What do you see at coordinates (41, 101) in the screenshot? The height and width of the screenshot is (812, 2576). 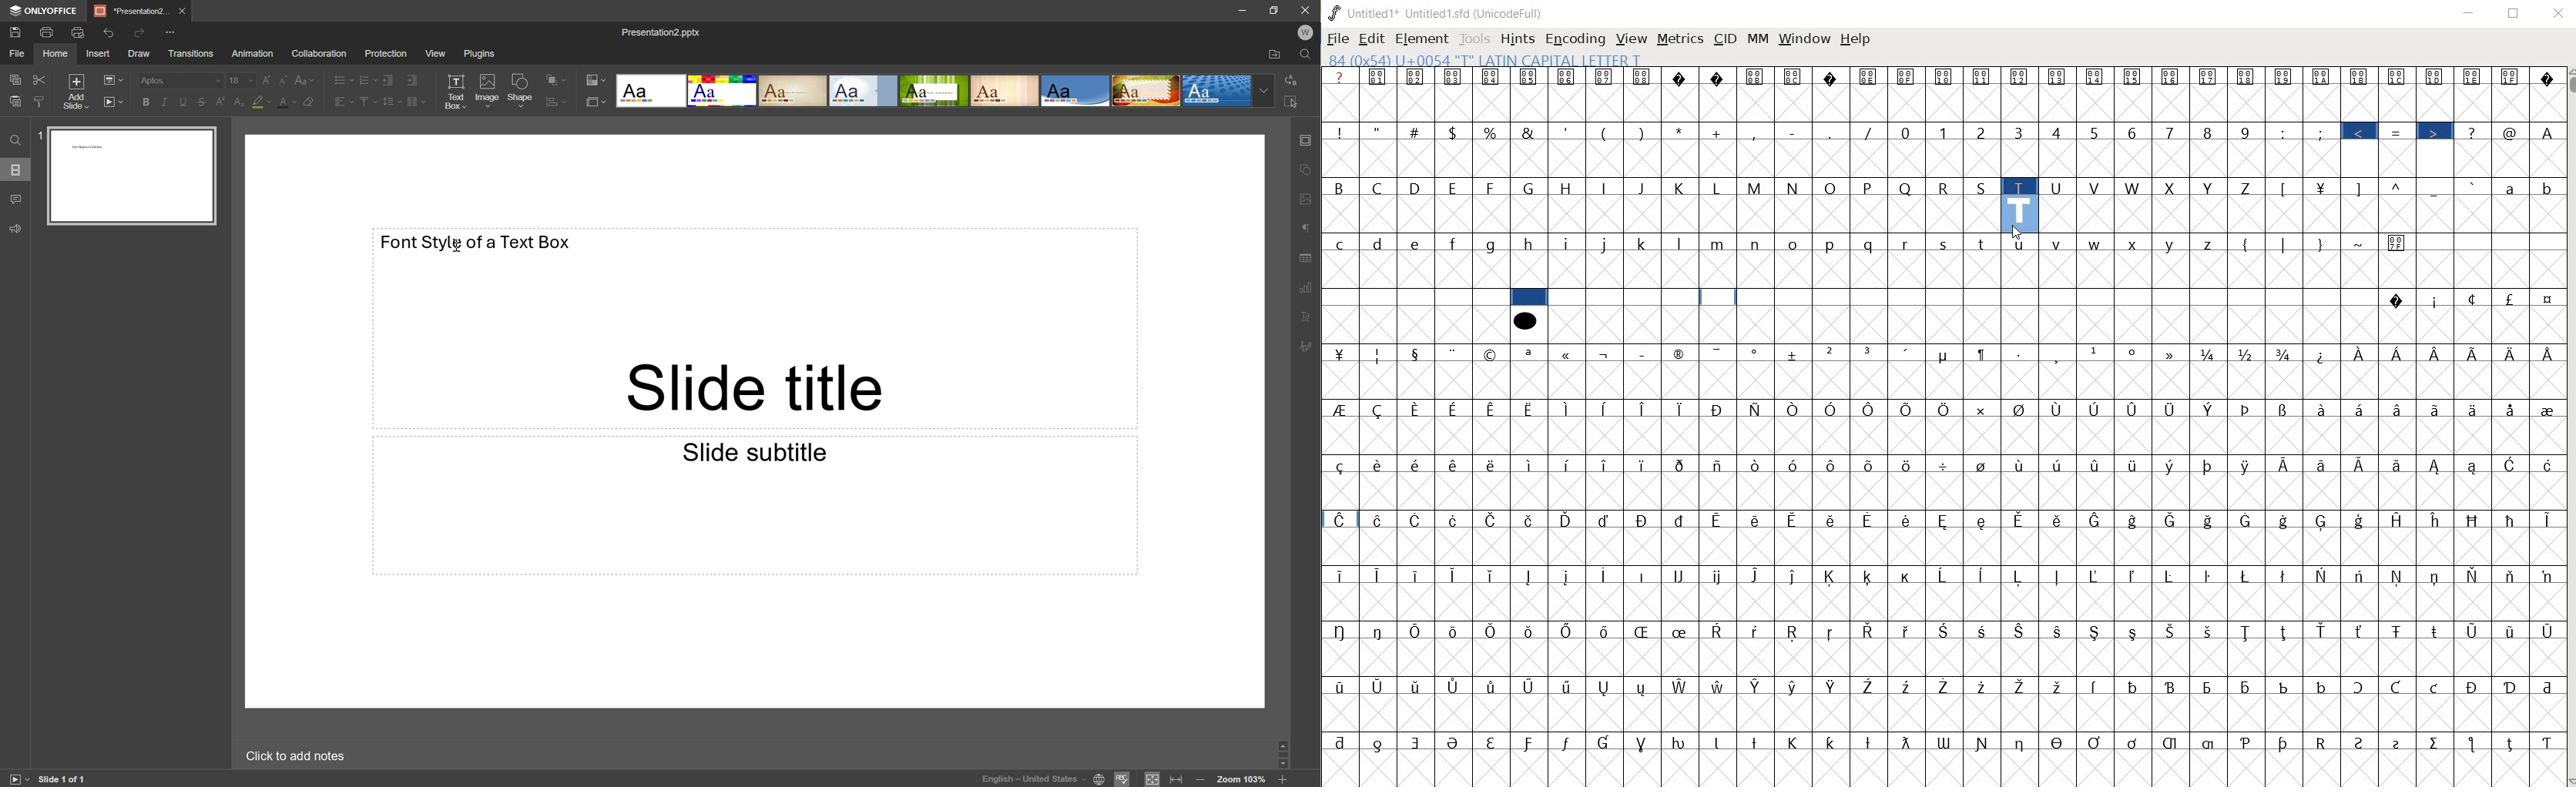 I see `Paste Style` at bounding box center [41, 101].